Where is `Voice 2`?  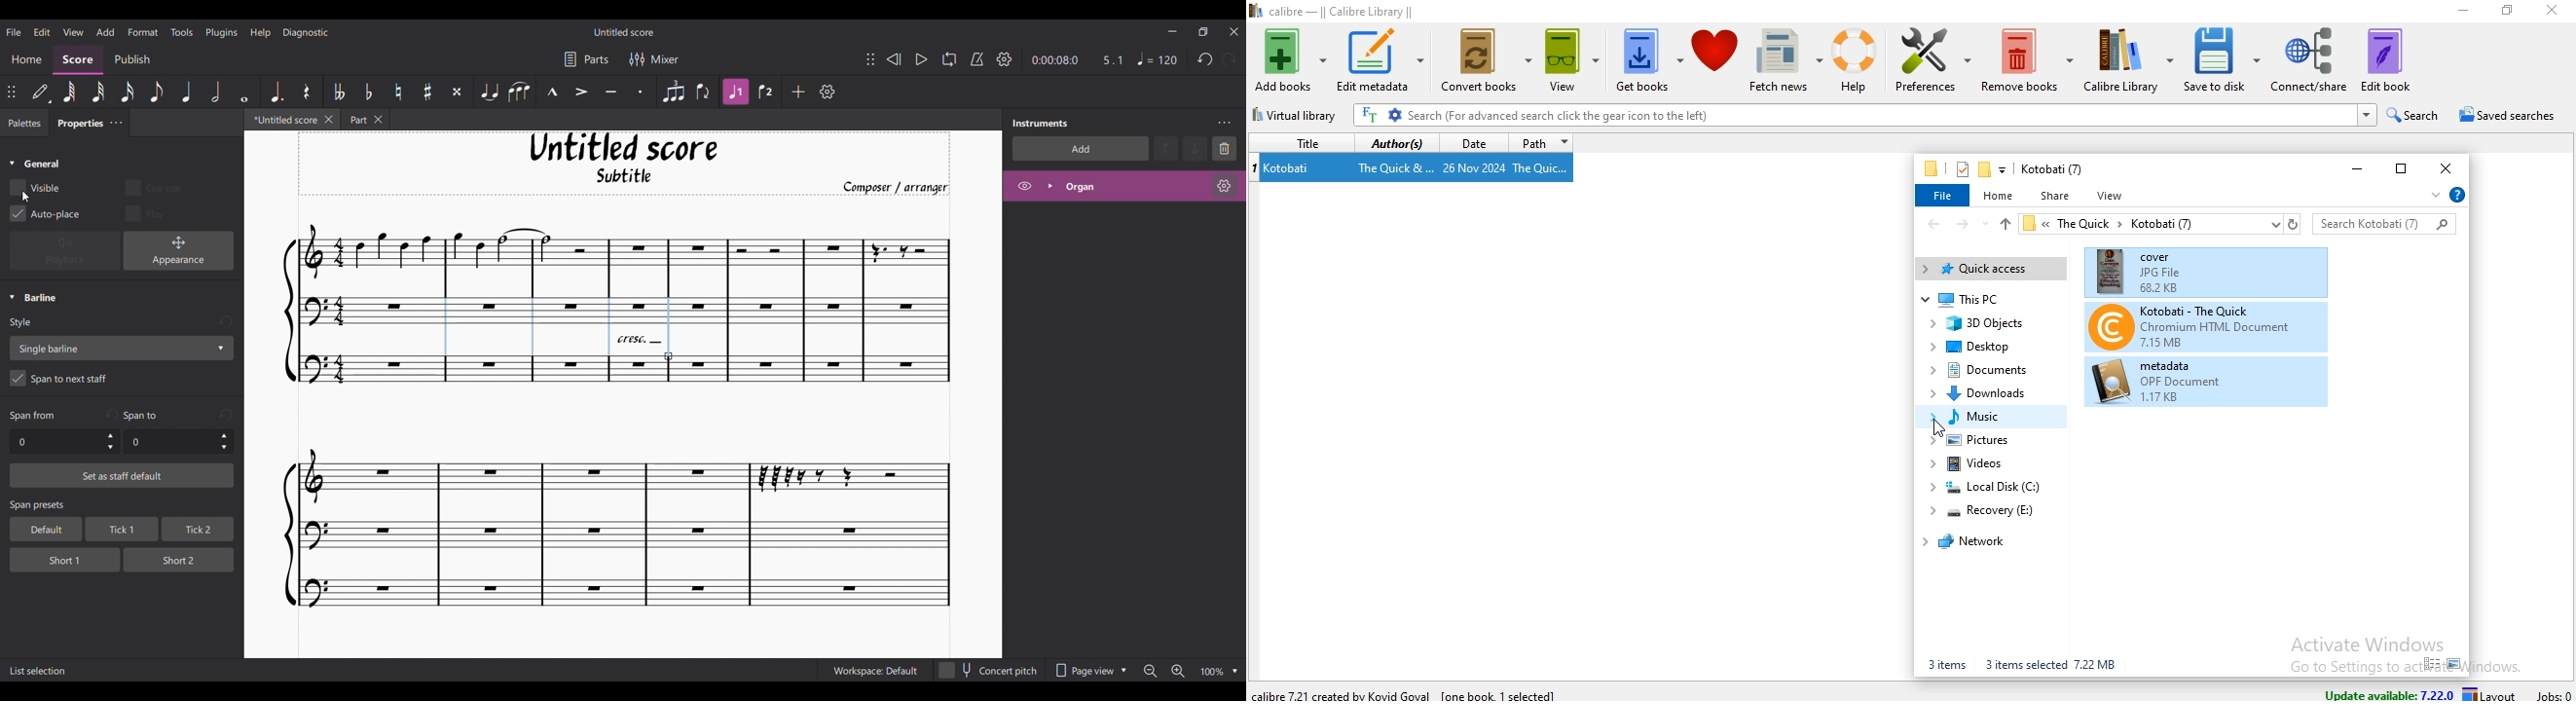
Voice 2 is located at coordinates (767, 92).